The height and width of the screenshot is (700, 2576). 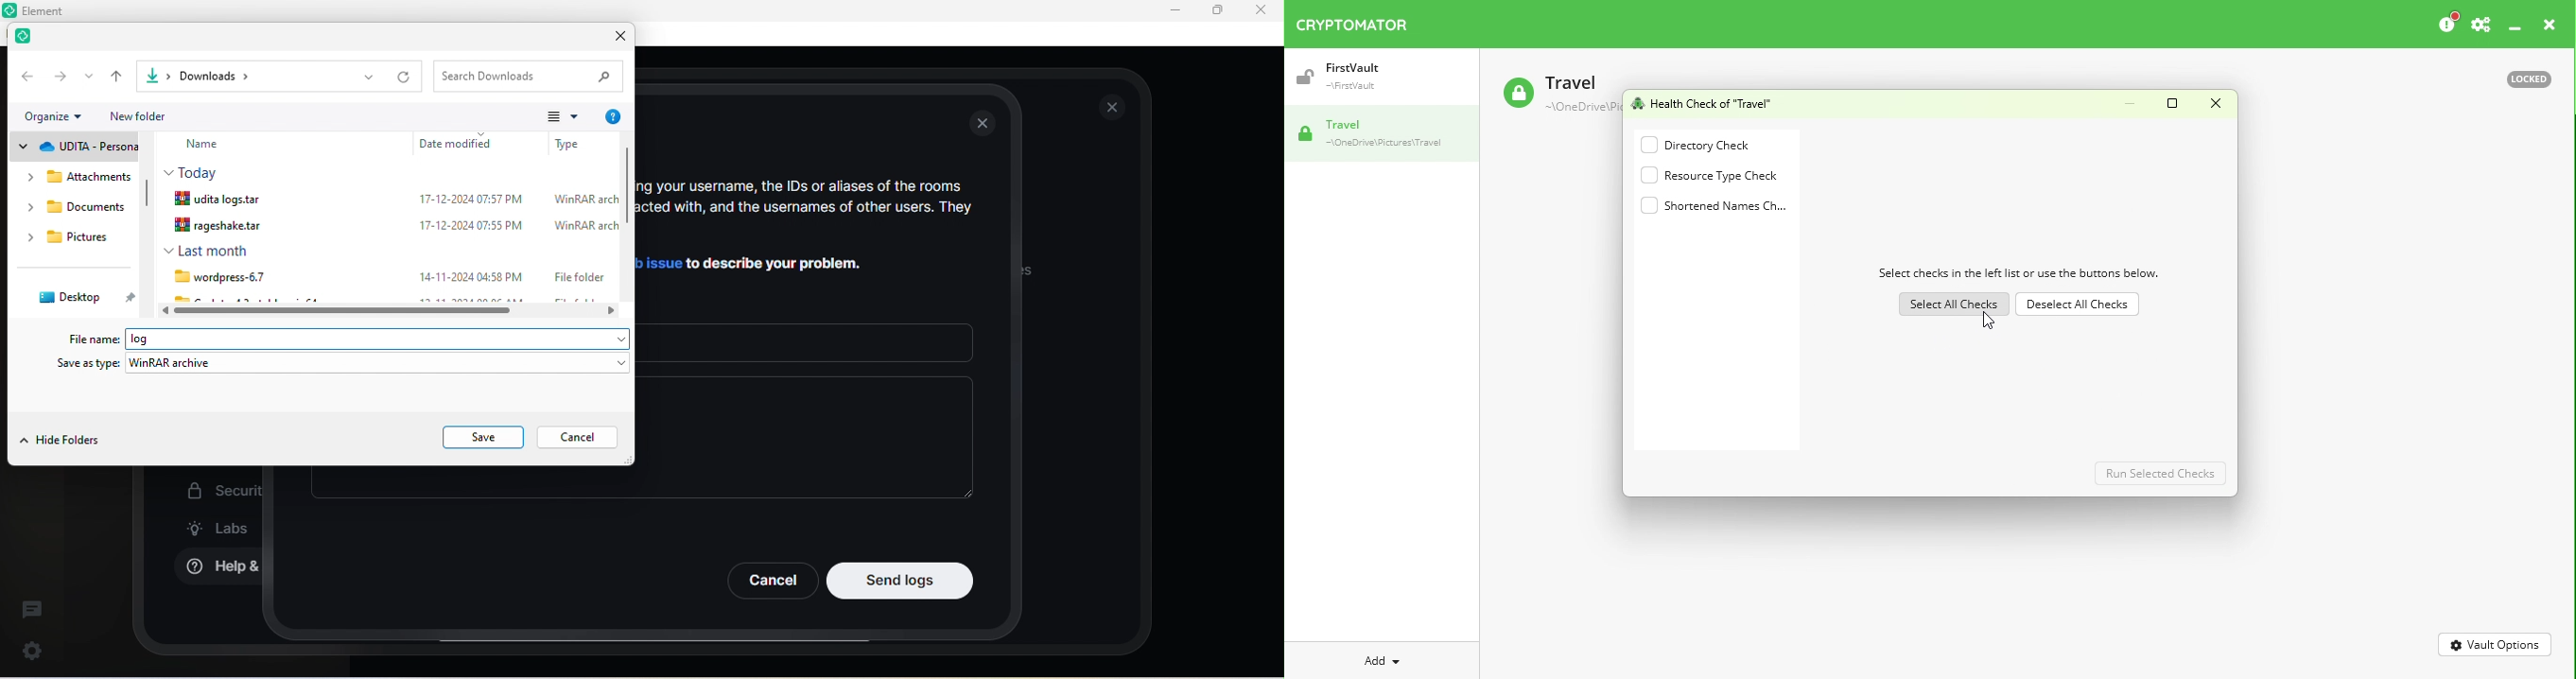 I want to click on scroll bar, so click(x=148, y=199).